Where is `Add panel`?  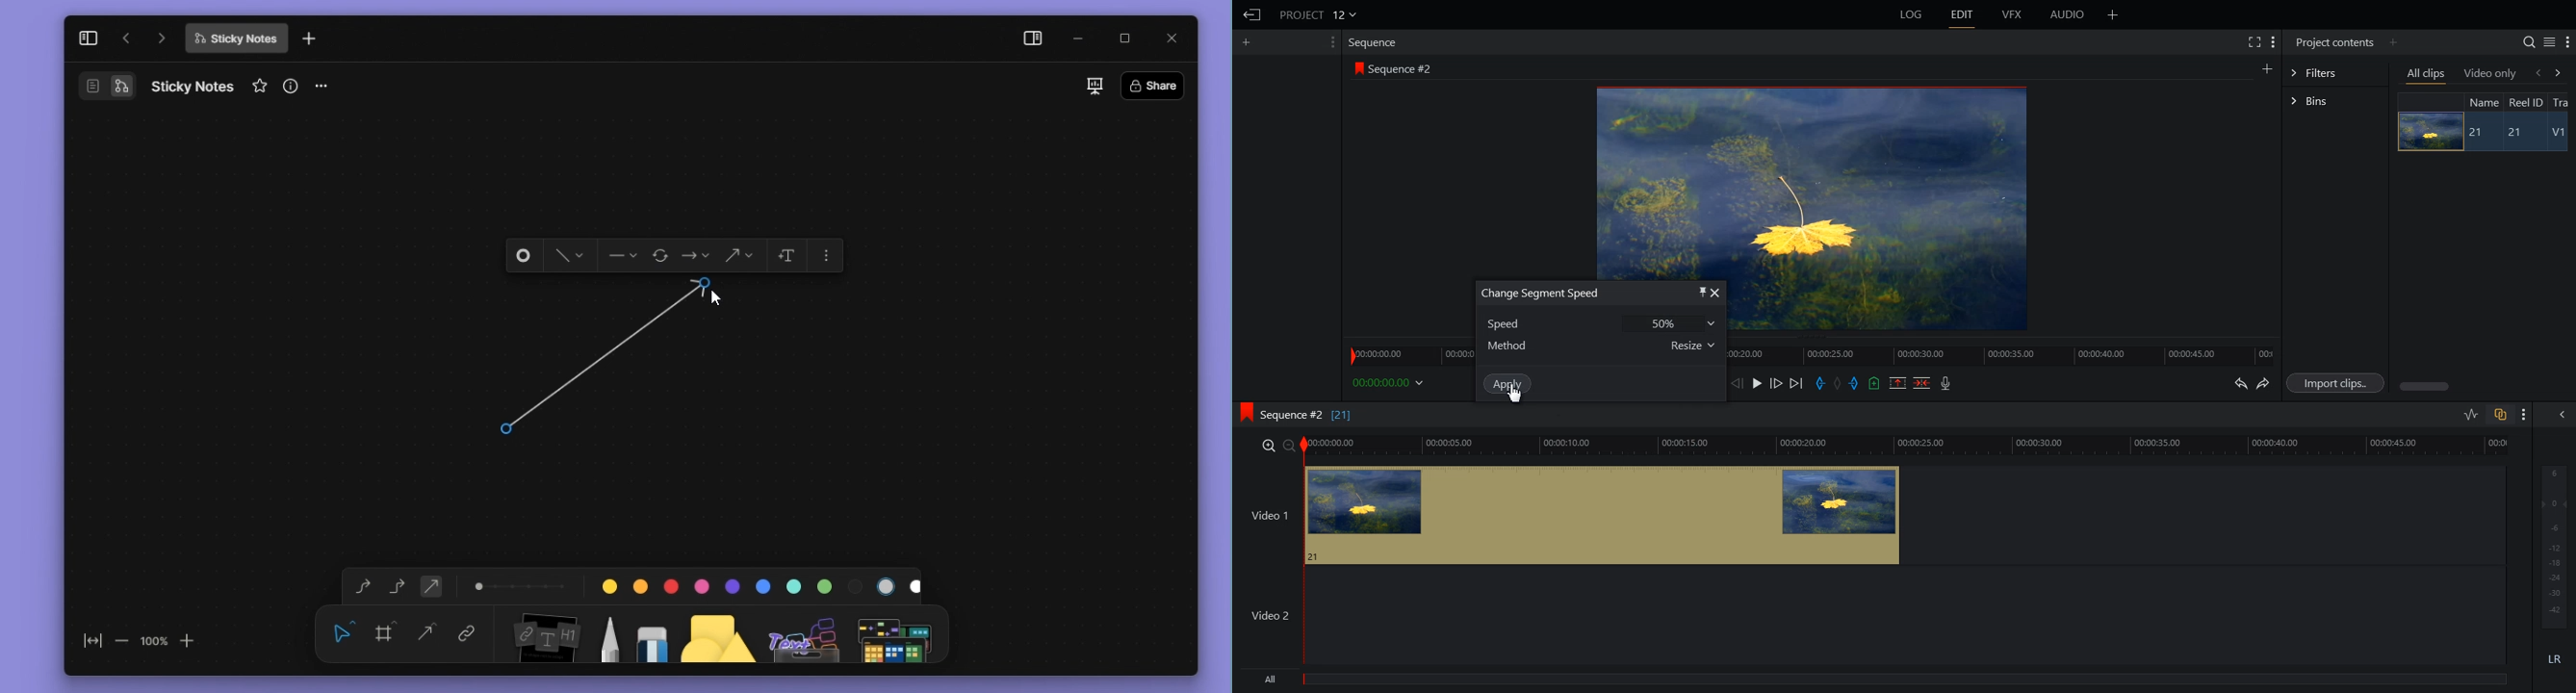 Add panel is located at coordinates (2113, 15).